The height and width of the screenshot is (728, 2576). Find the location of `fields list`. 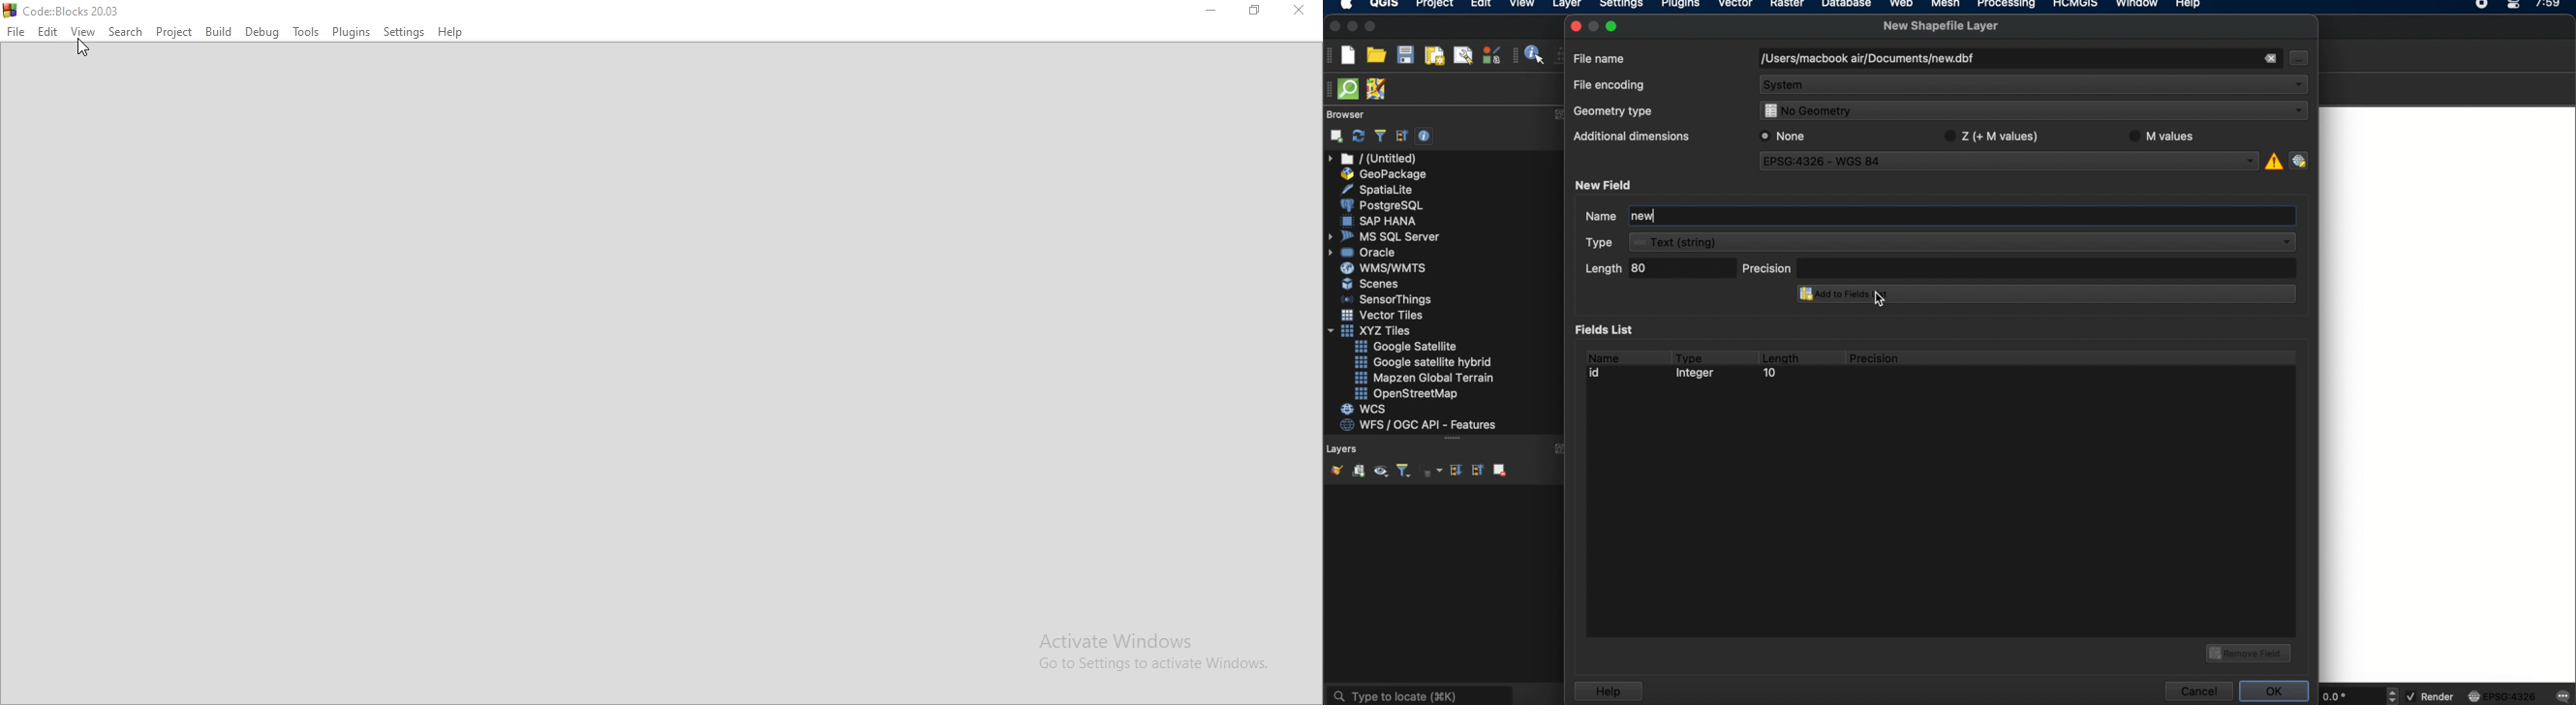

fields list is located at coordinates (1607, 329).